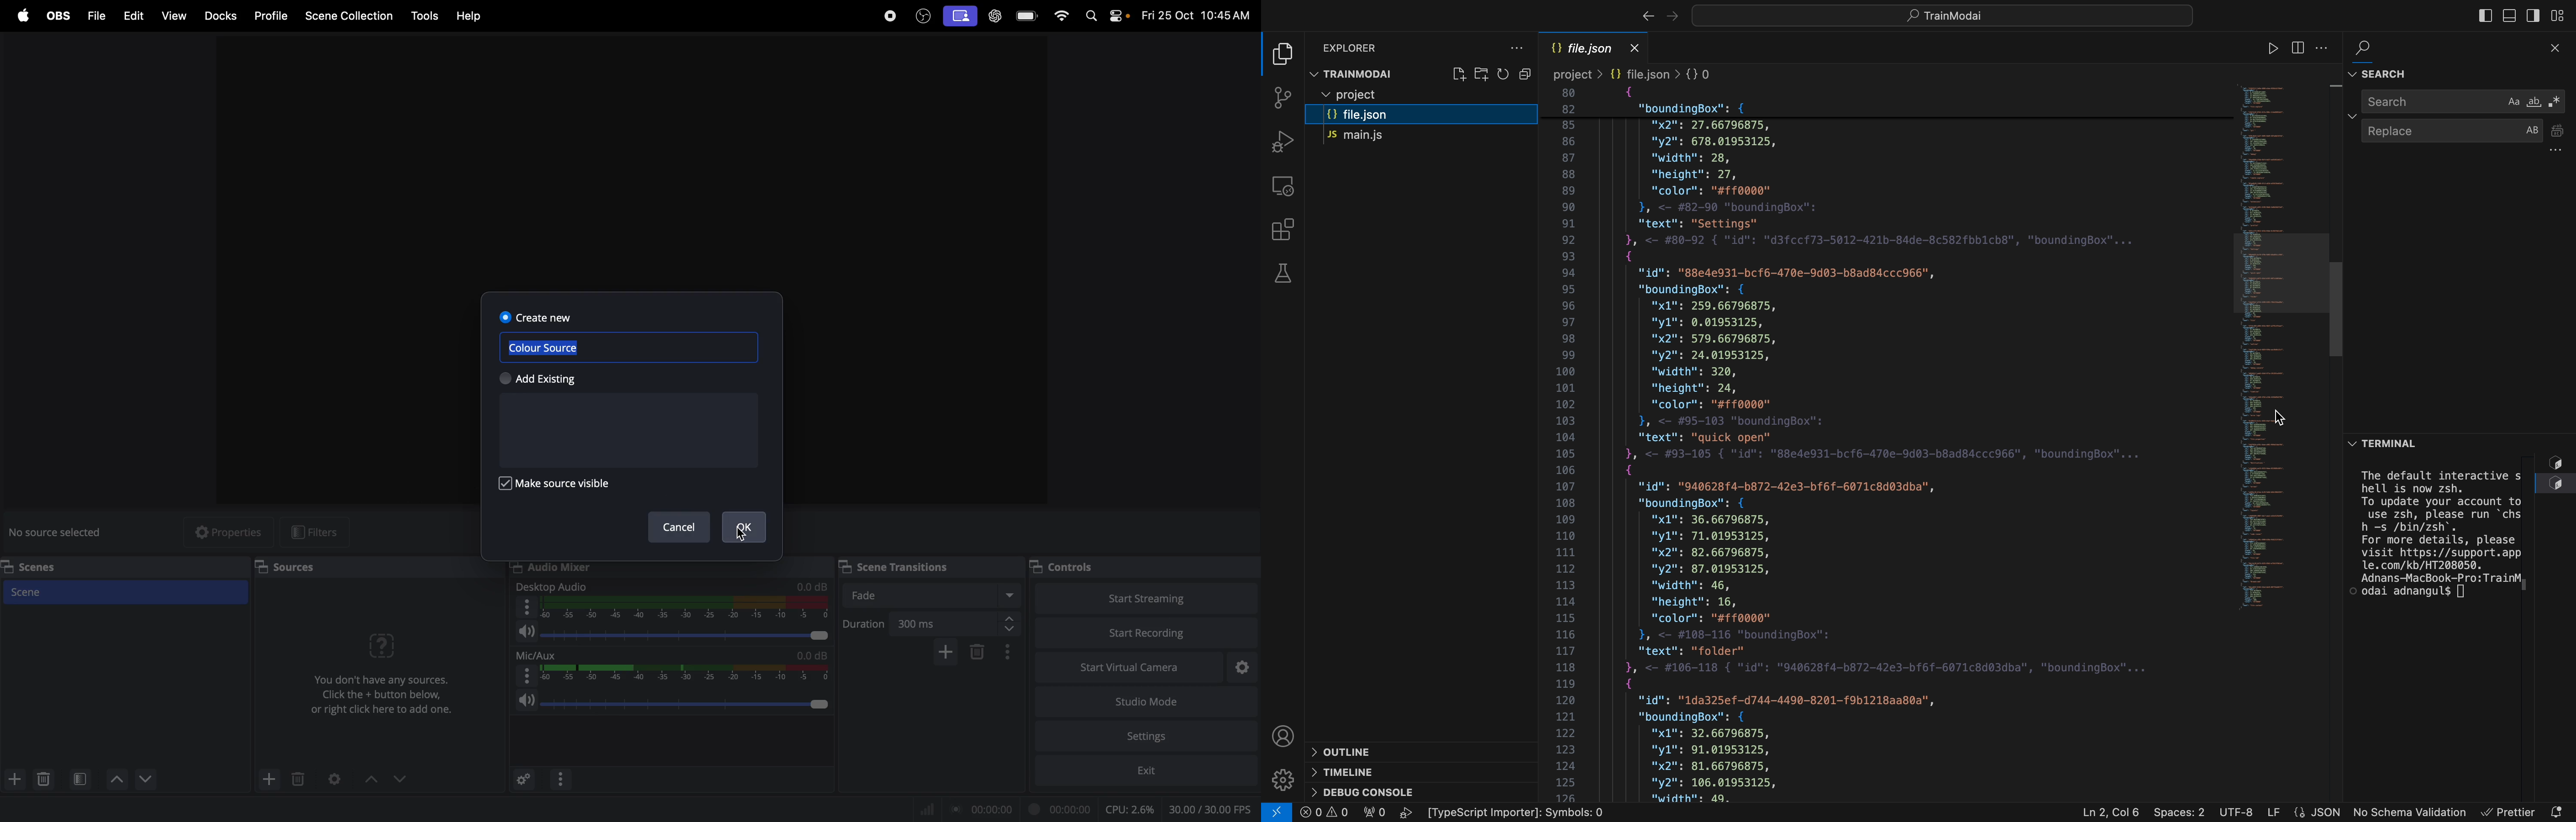 The image size is (2576, 840). I want to click on notification, so click(2558, 808).